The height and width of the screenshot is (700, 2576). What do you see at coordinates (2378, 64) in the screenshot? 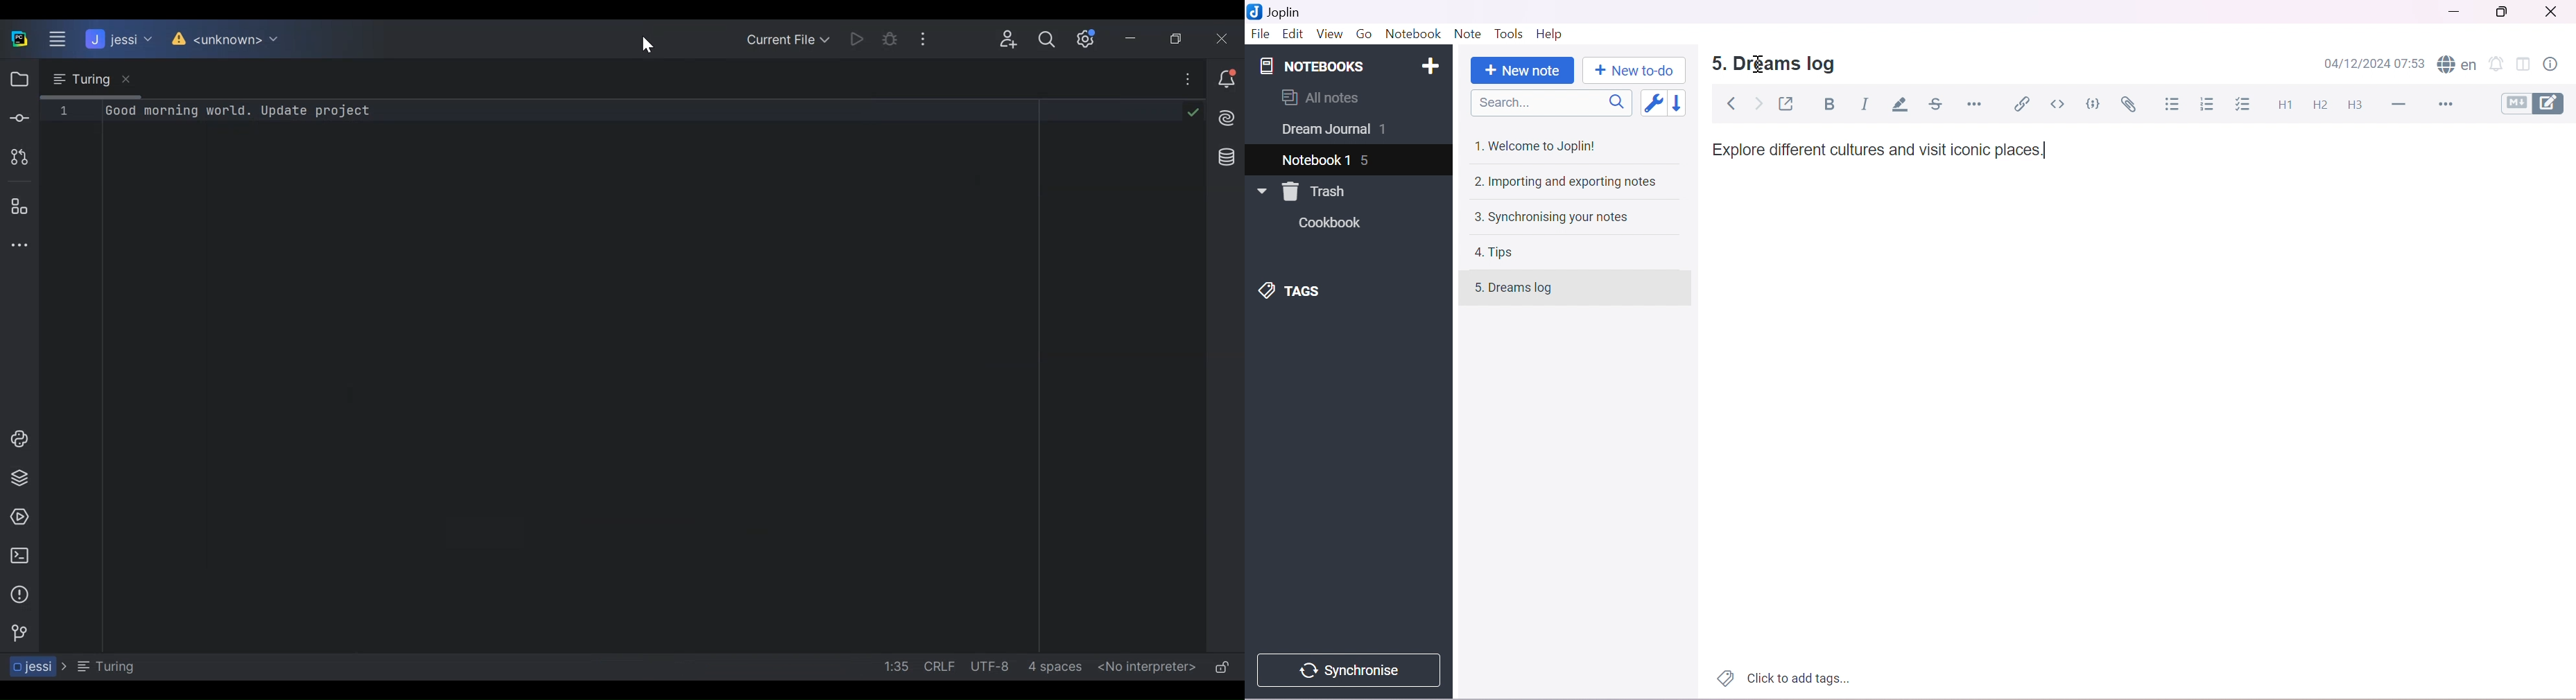
I see `04/12/2024 07:53` at bounding box center [2378, 64].